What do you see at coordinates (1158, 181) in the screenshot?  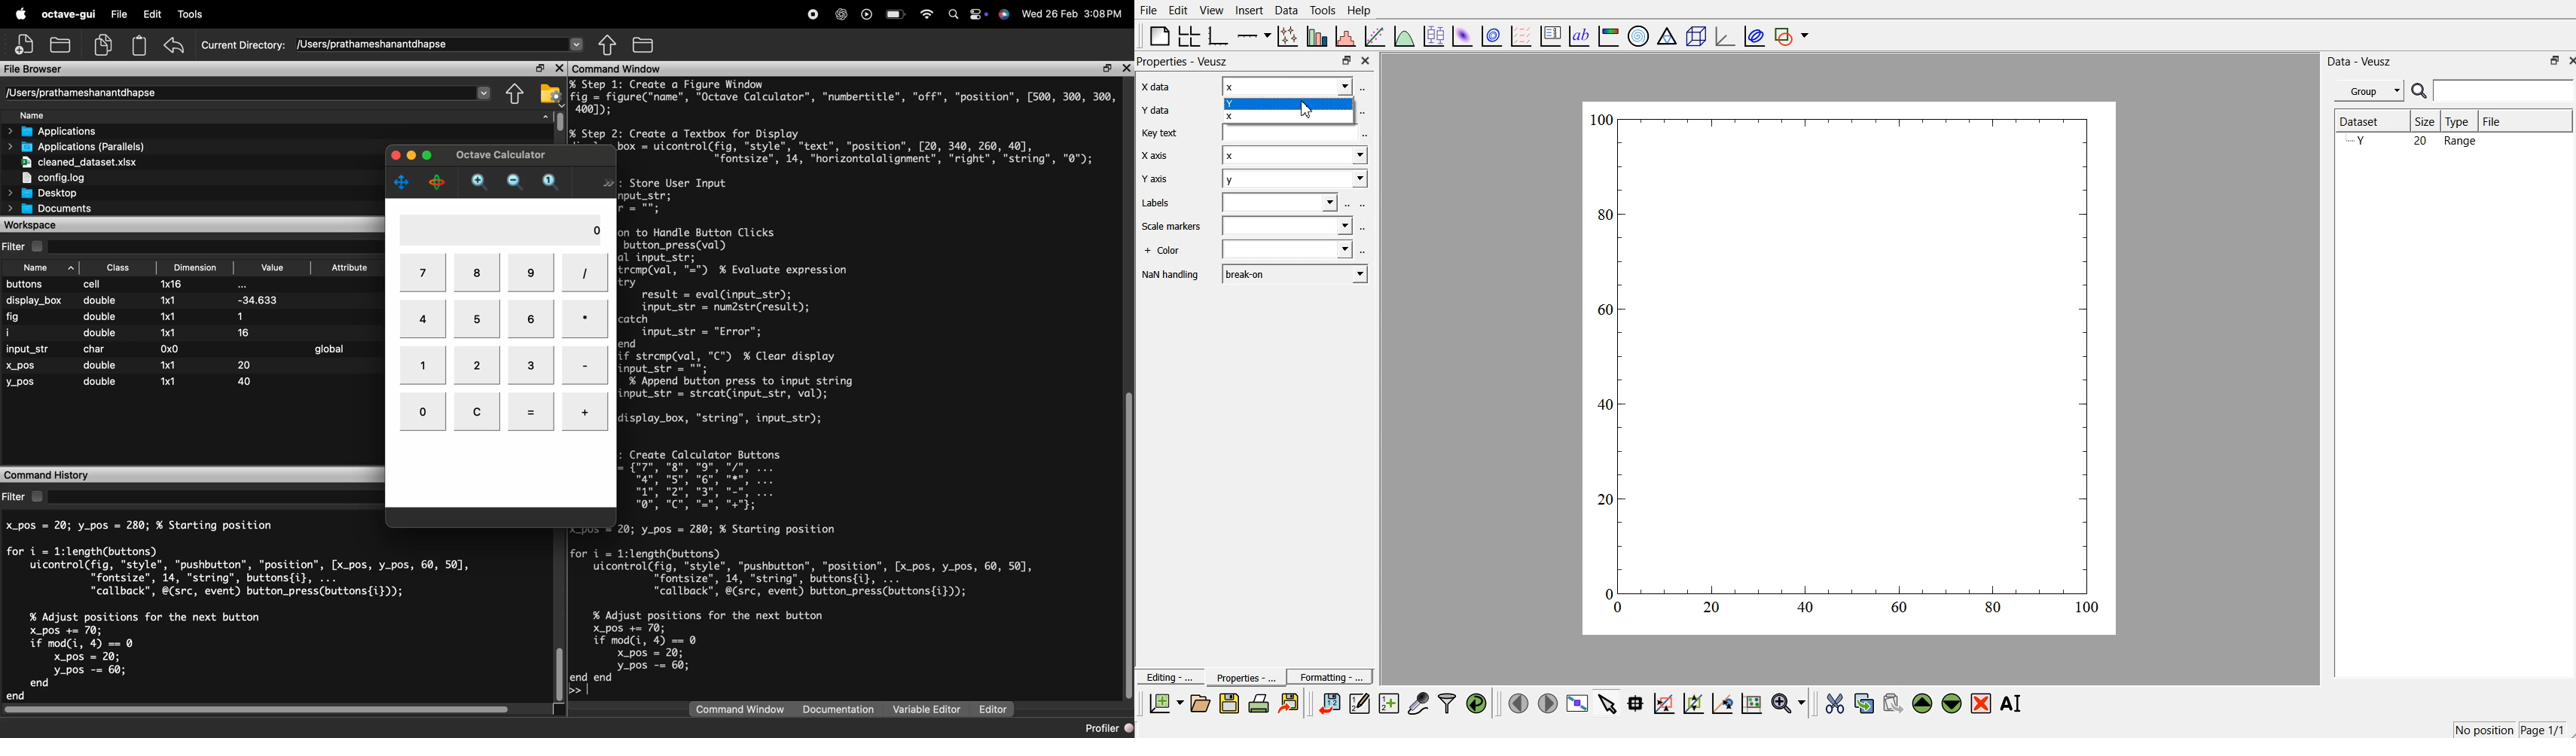 I see `Y axis` at bounding box center [1158, 181].